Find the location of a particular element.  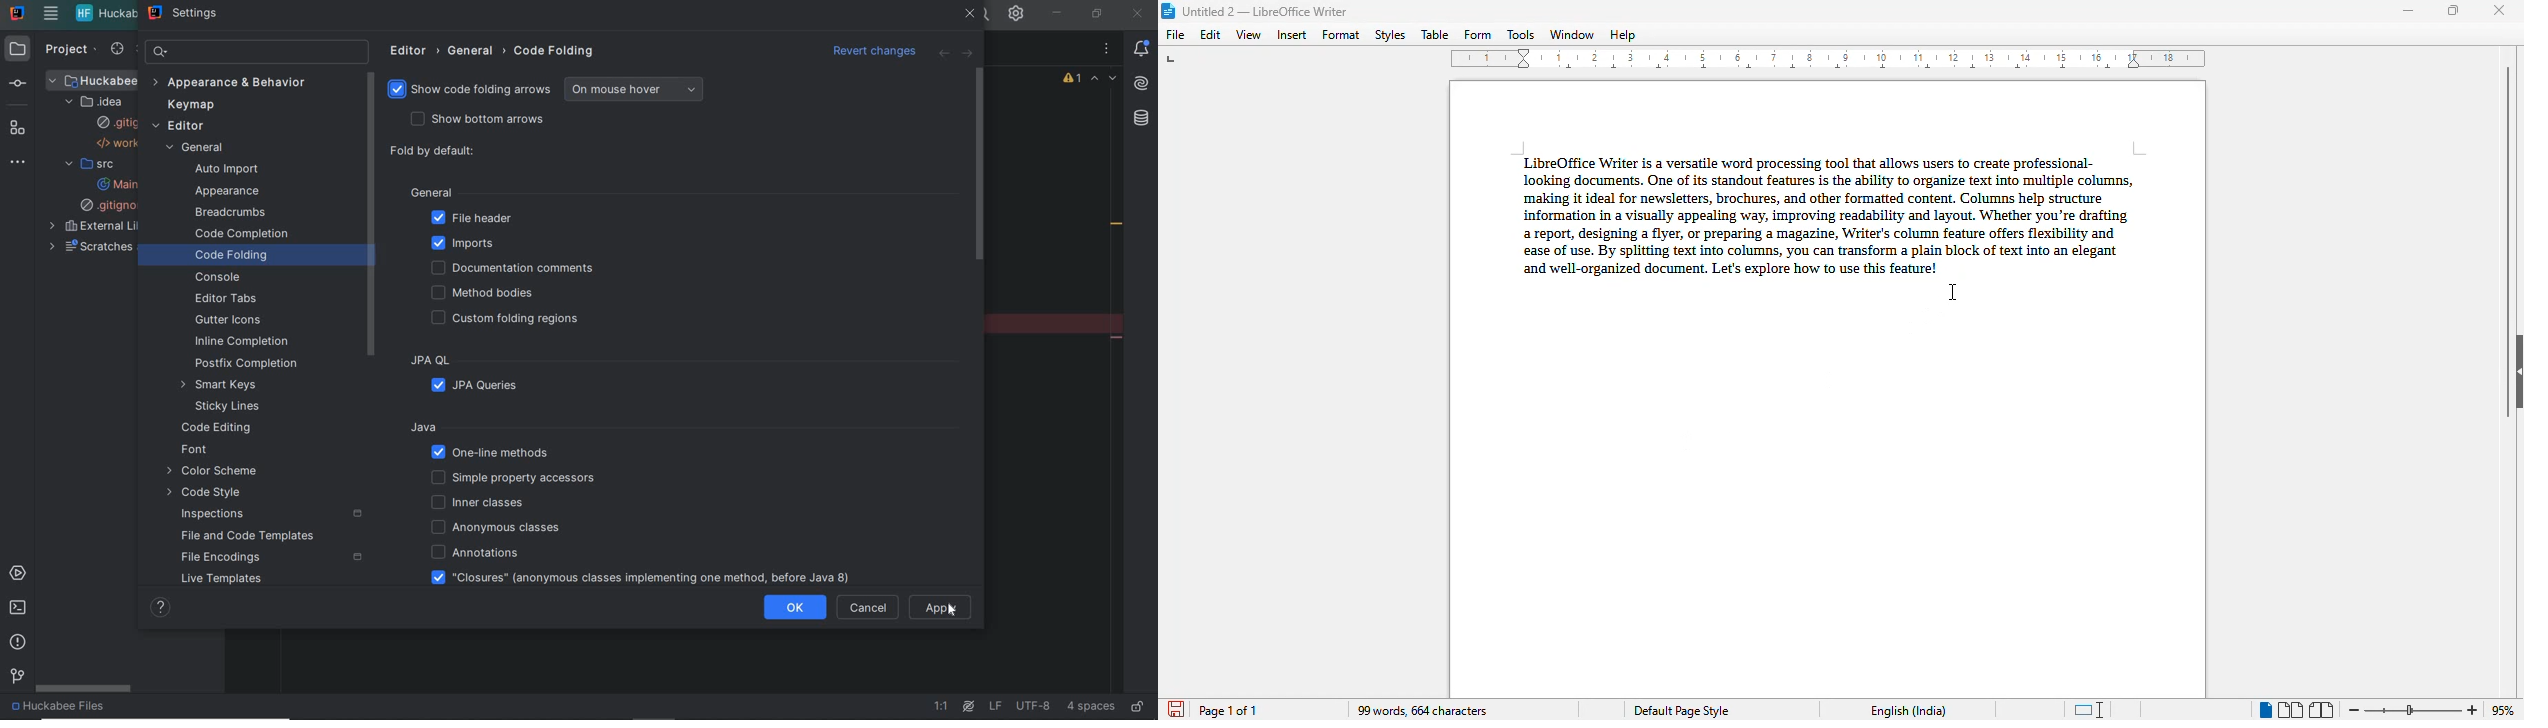

appearance and behavior is located at coordinates (232, 84).